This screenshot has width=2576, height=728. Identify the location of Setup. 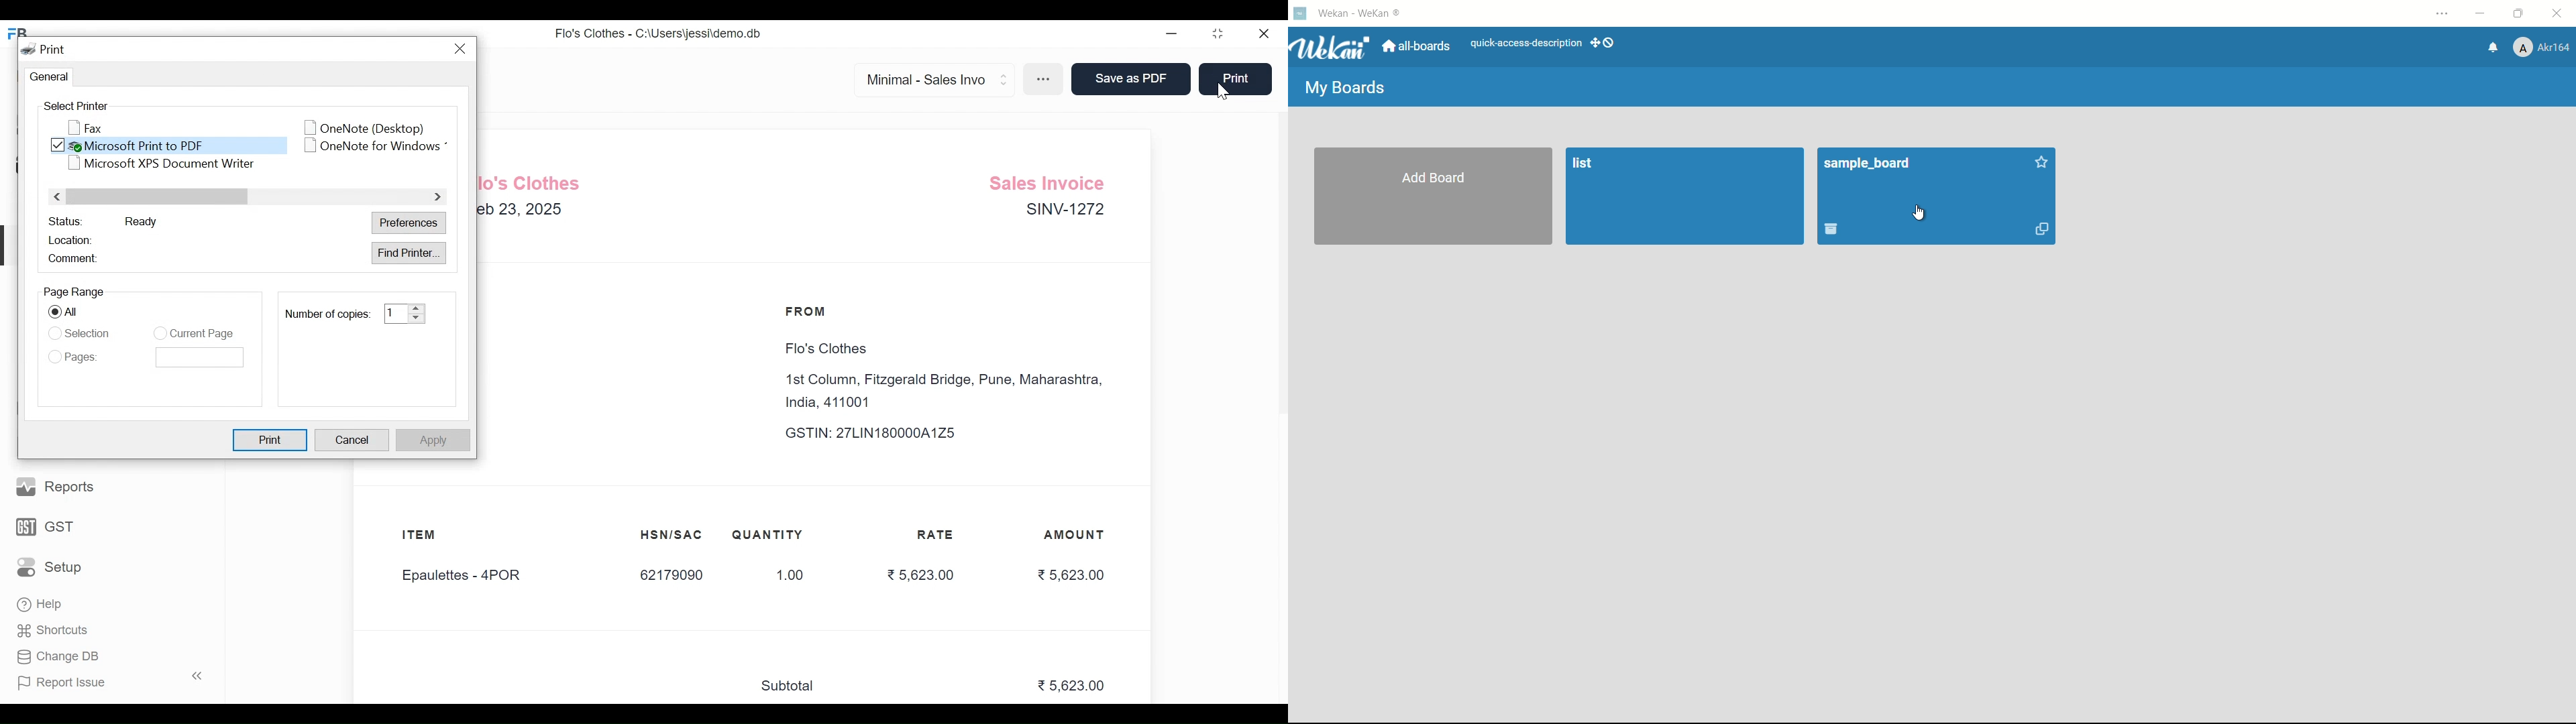
(50, 566).